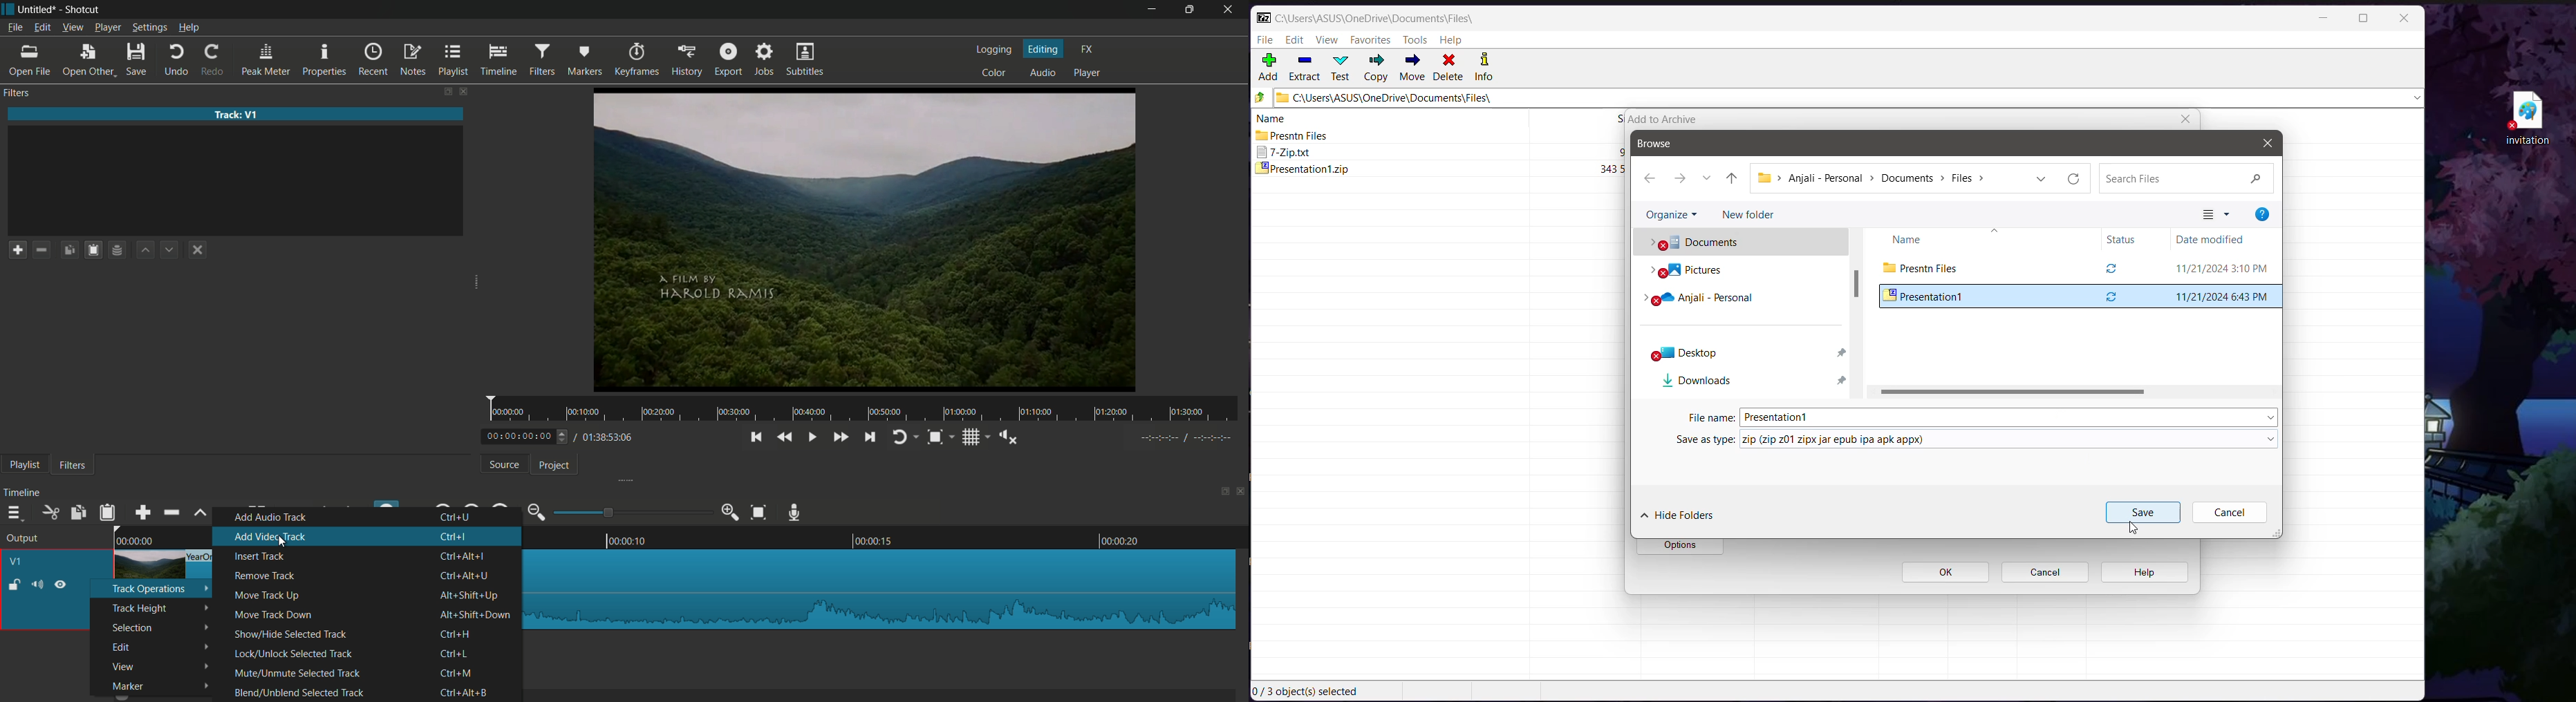 The height and width of the screenshot is (728, 2576). Describe the element at coordinates (466, 692) in the screenshot. I see `key shortcut` at that location.